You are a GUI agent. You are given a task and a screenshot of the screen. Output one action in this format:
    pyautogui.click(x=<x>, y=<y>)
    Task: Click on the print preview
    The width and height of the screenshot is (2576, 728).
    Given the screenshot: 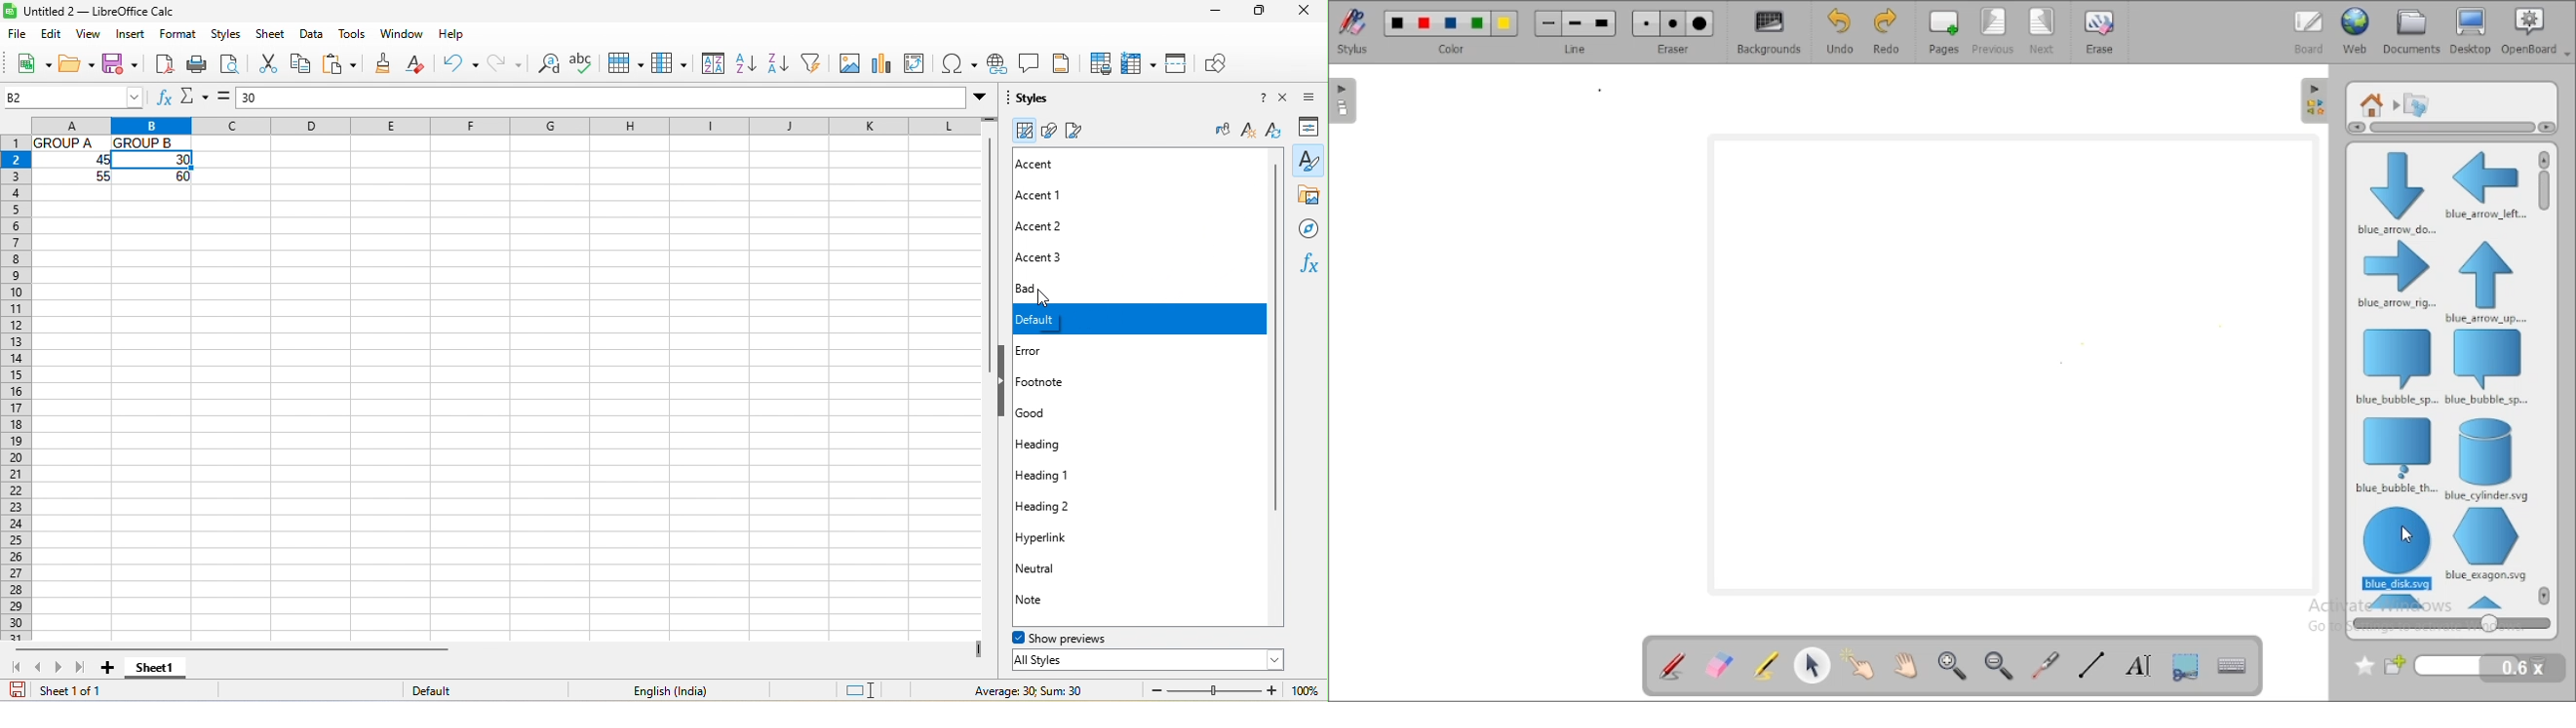 What is the action you would take?
    pyautogui.click(x=229, y=65)
    